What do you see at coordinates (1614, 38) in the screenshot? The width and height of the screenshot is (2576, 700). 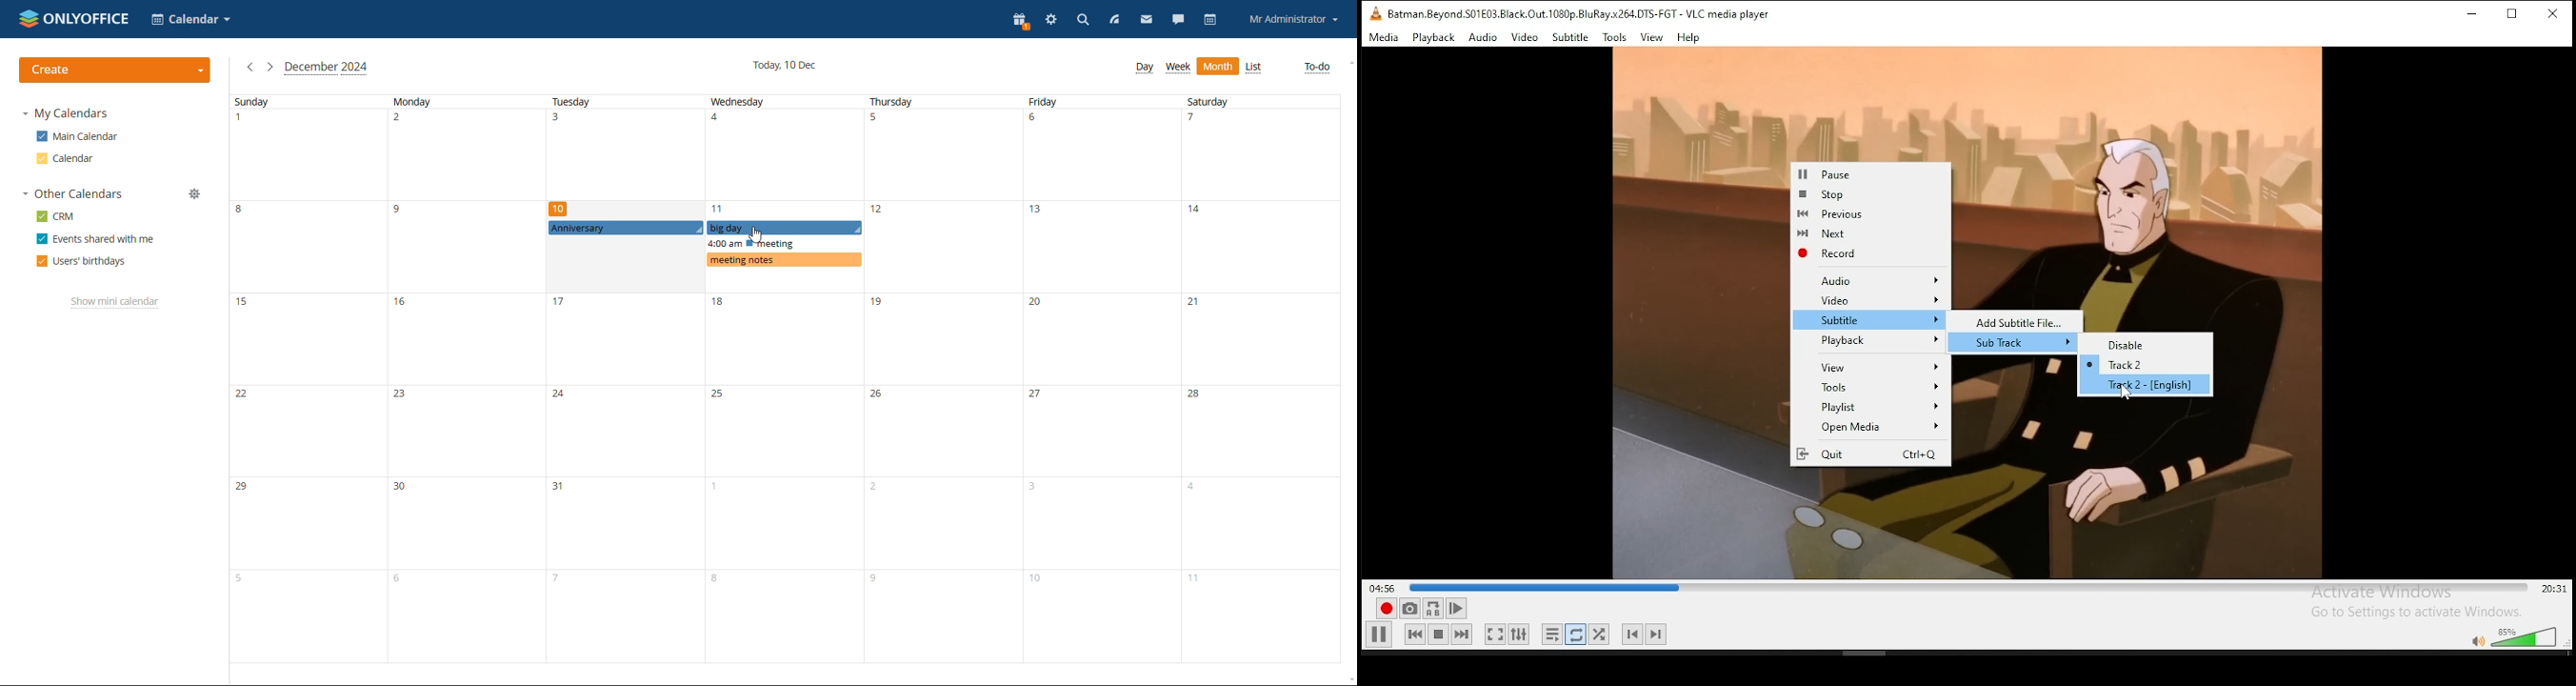 I see `Tools.` at bounding box center [1614, 38].